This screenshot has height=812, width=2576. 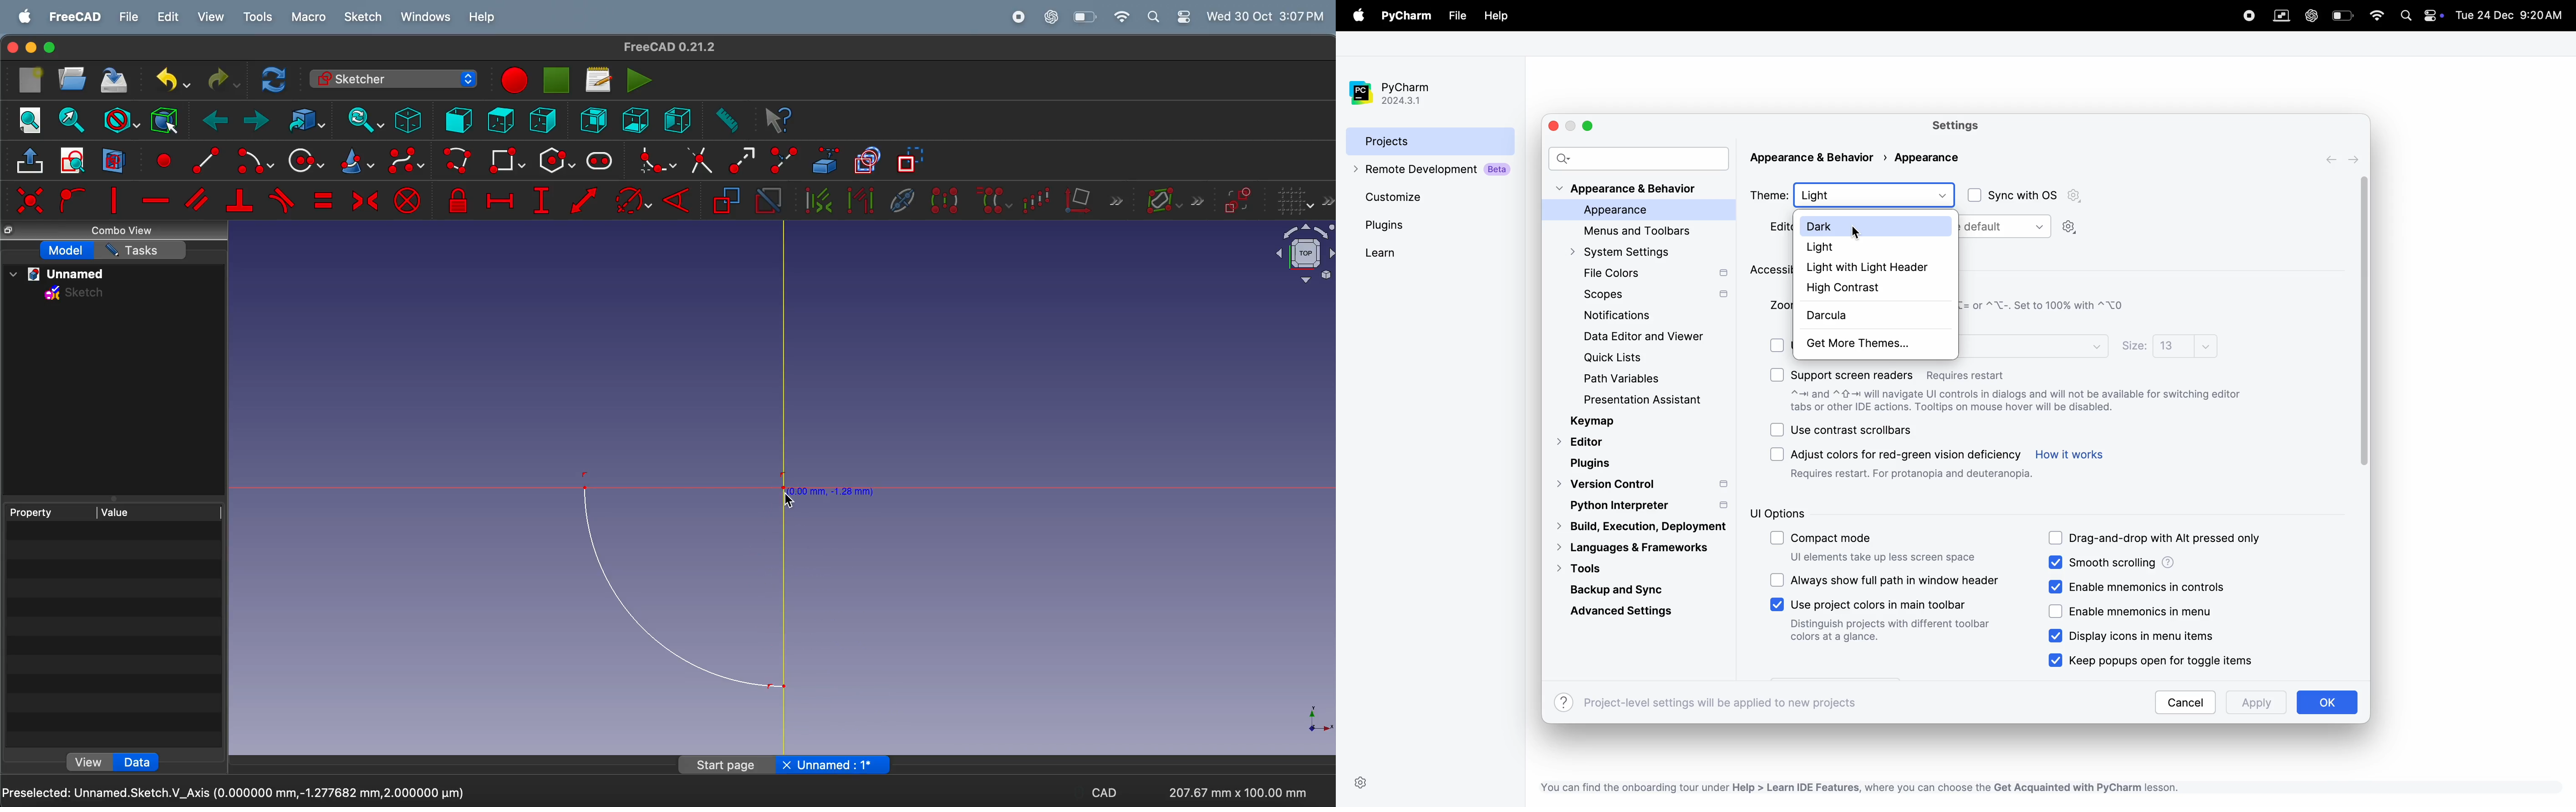 What do you see at coordinates (815, 200) in the screenshot?
I see `select associated contrsaints` at bounding box center [815, 200].